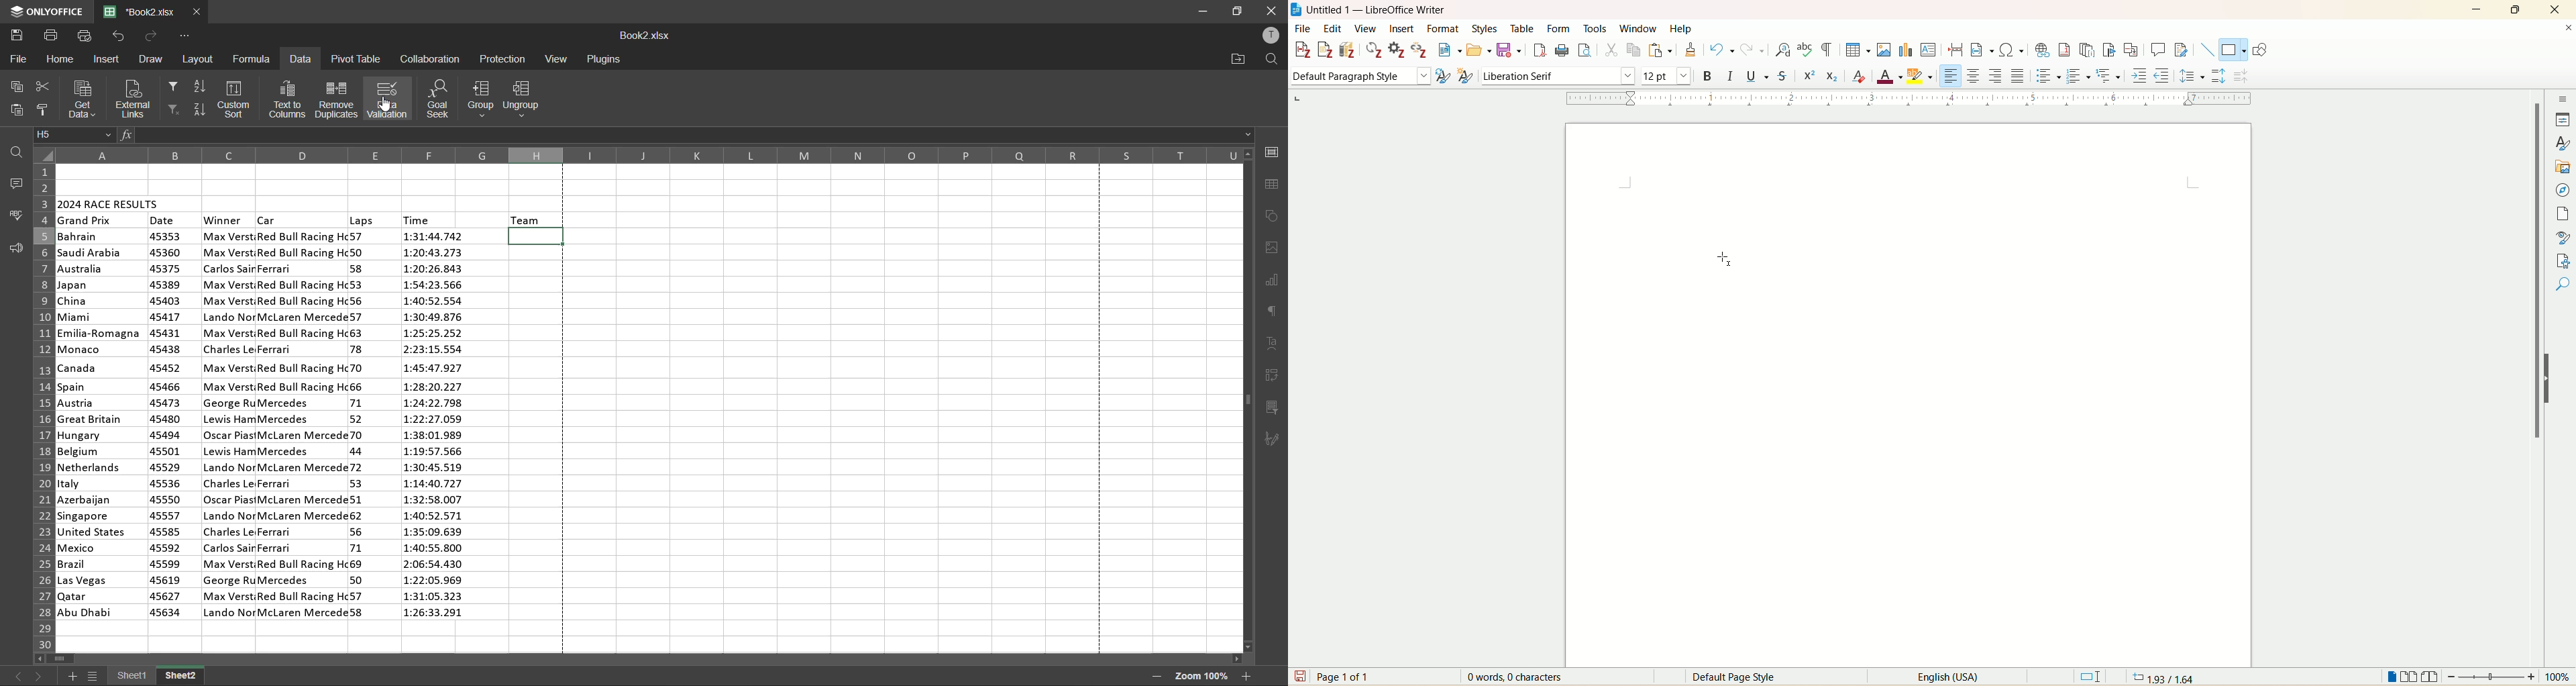 The height and width of the screenshot is (700, 2576). Describe the element at coordinates (2563, 236) in the screenshot. I see `style inspector` at that location.